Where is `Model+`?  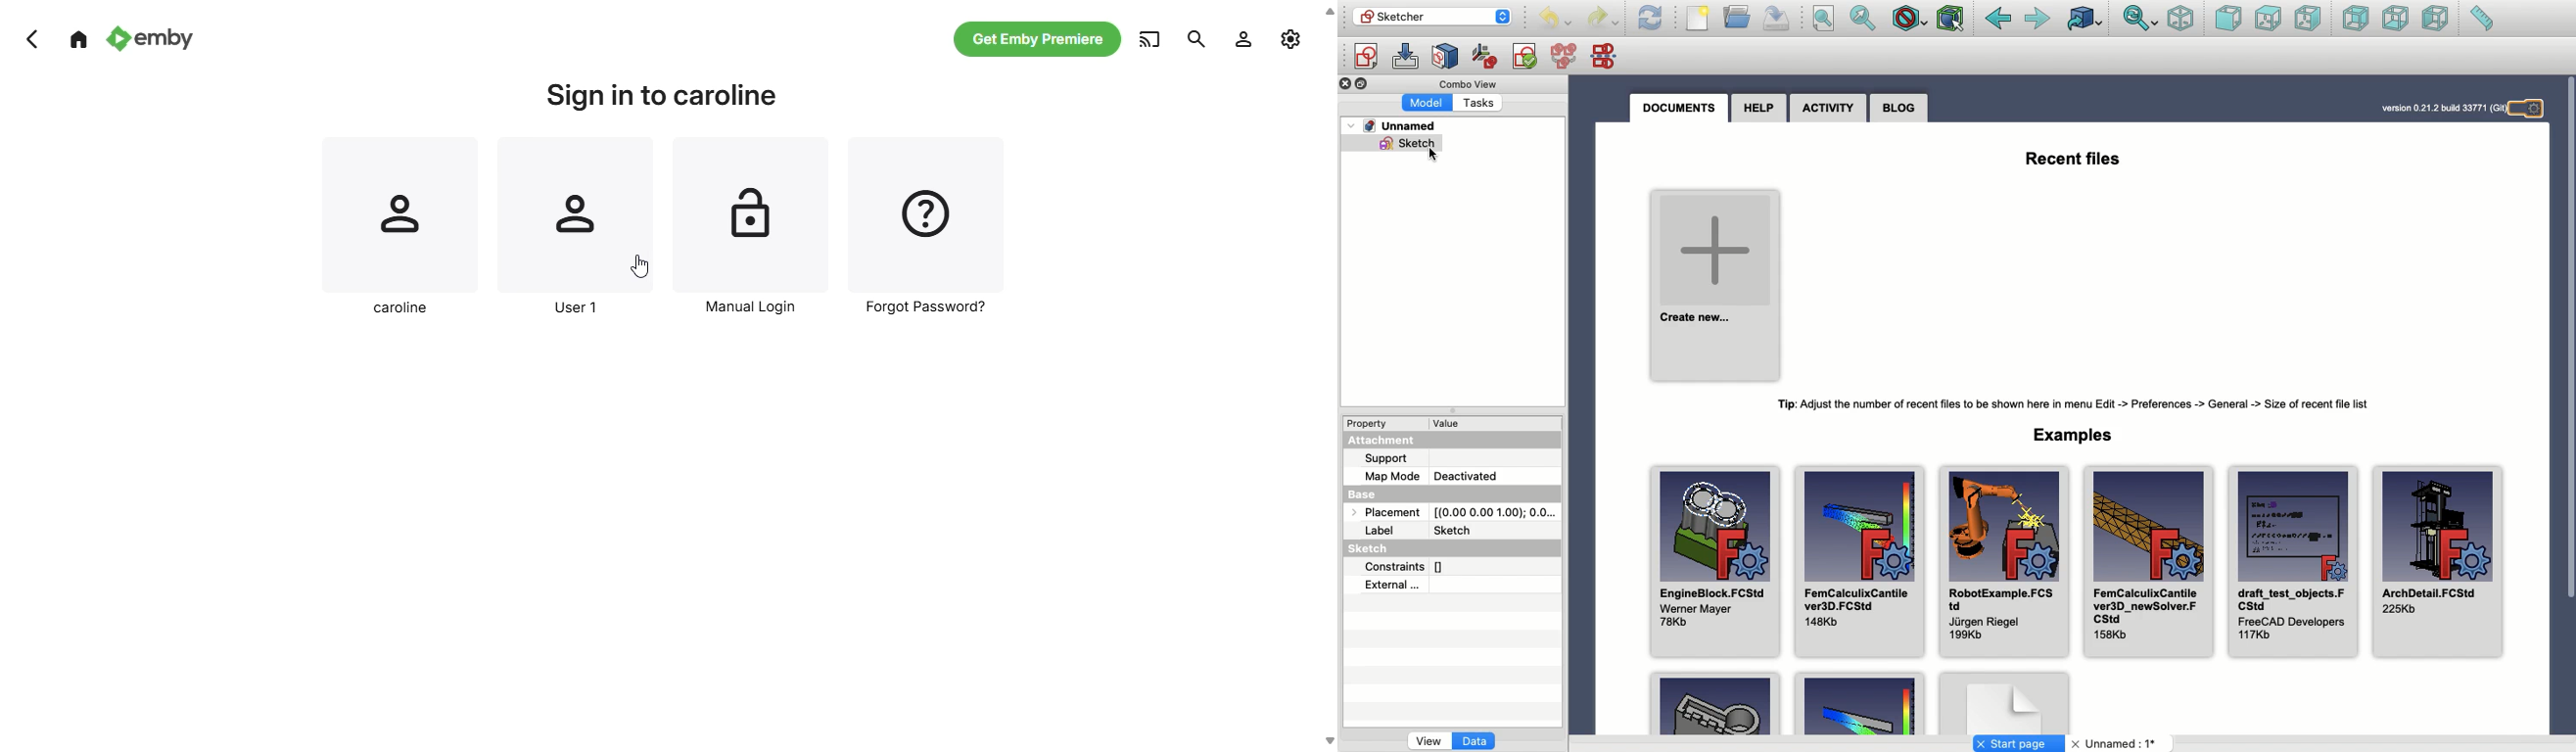
Model+ is located at coordinates (1429, 102).